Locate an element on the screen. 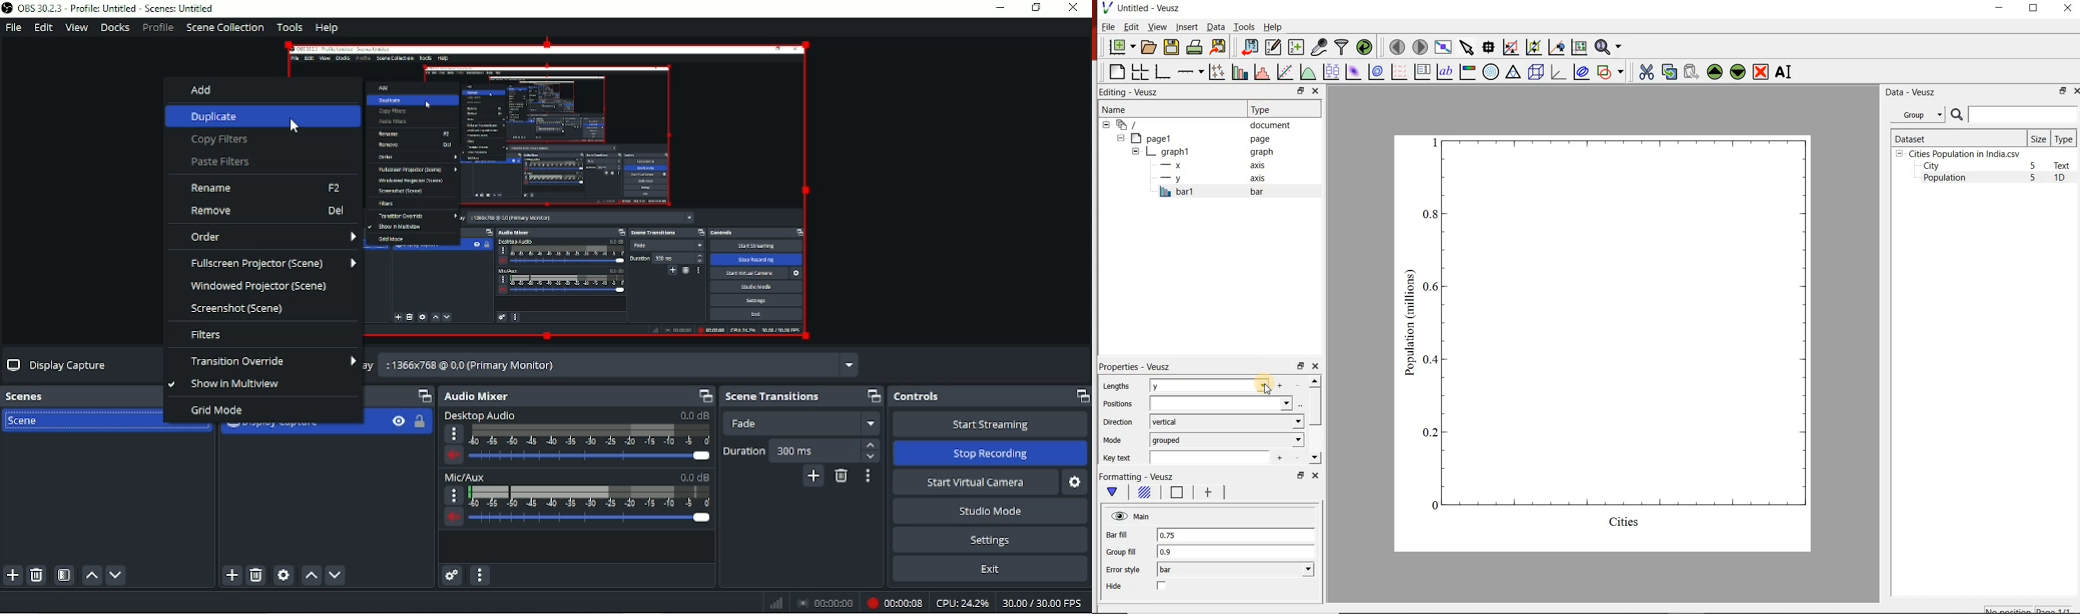 Image resolution: width=2100 pixels, height=616 pixels. Main is located at coordinates (1131, 516).